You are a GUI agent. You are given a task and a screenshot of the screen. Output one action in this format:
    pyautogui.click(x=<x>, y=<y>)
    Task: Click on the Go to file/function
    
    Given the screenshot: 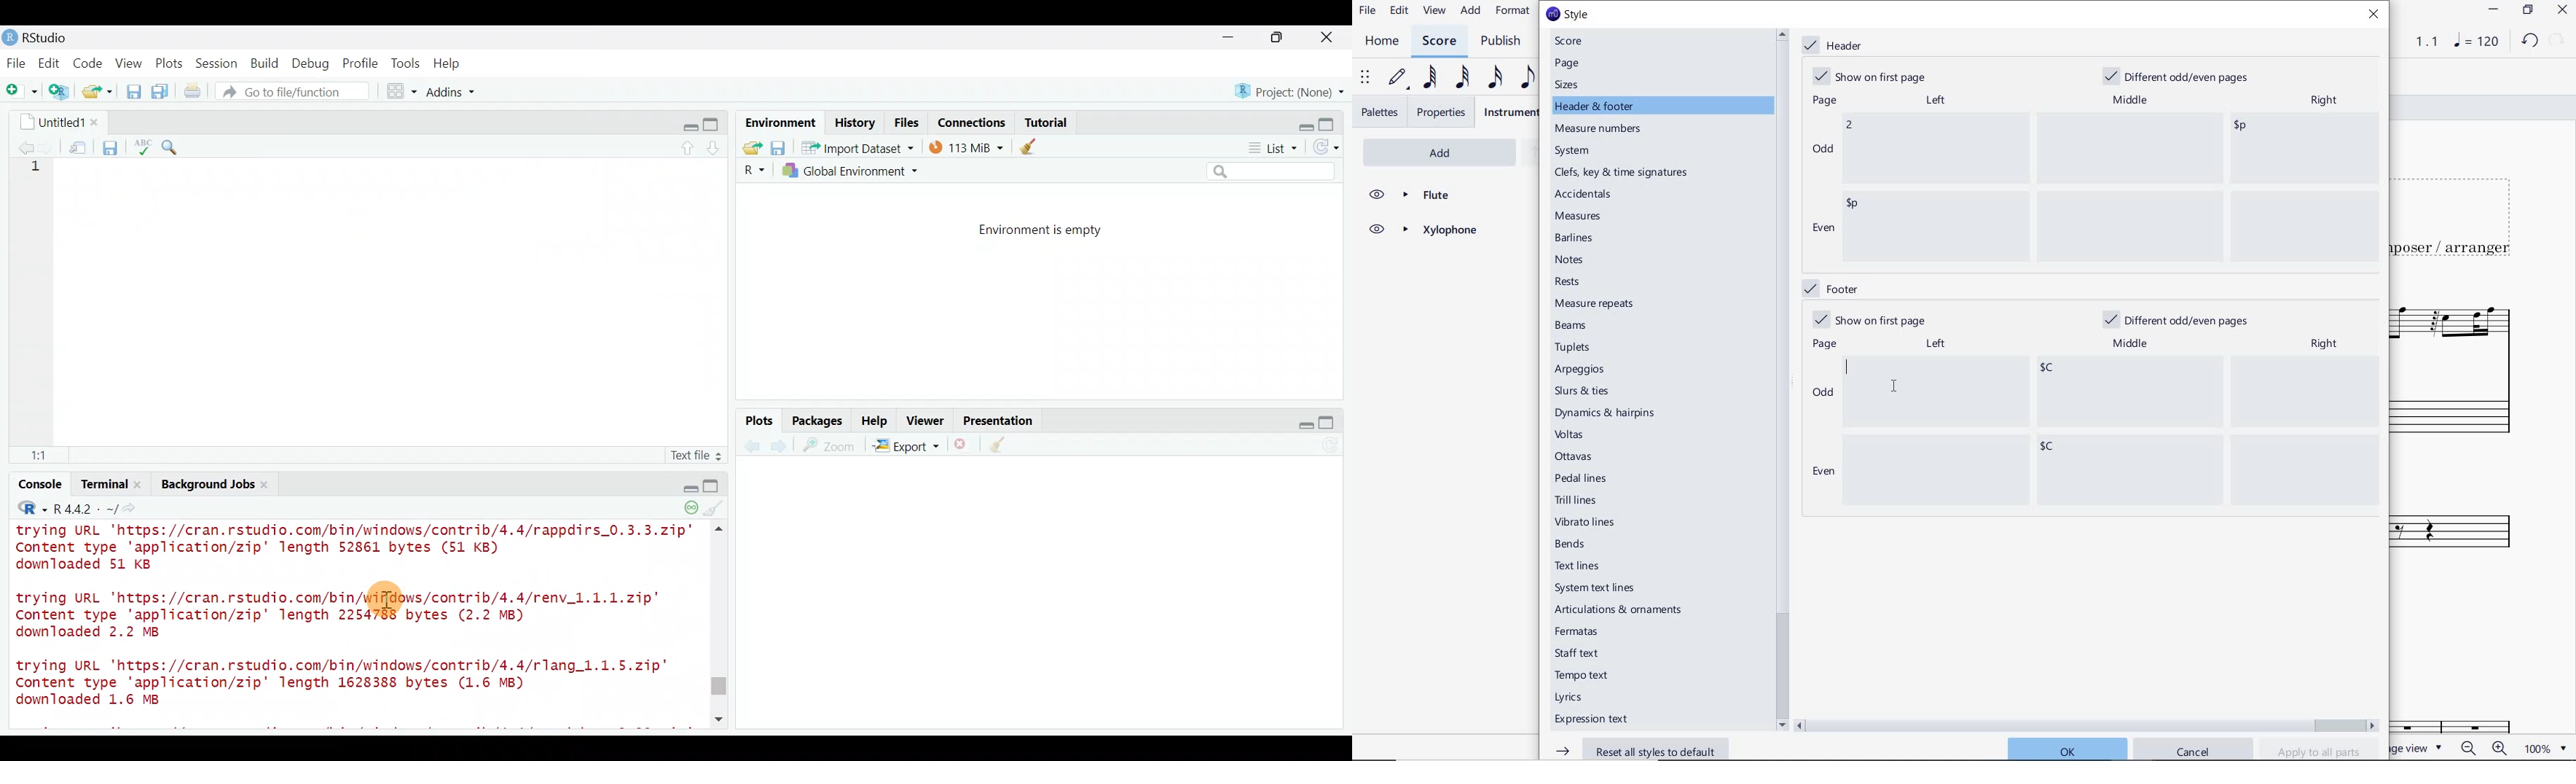 What is the action you would take?
    pyautogui.click(x=299, y=92)
    